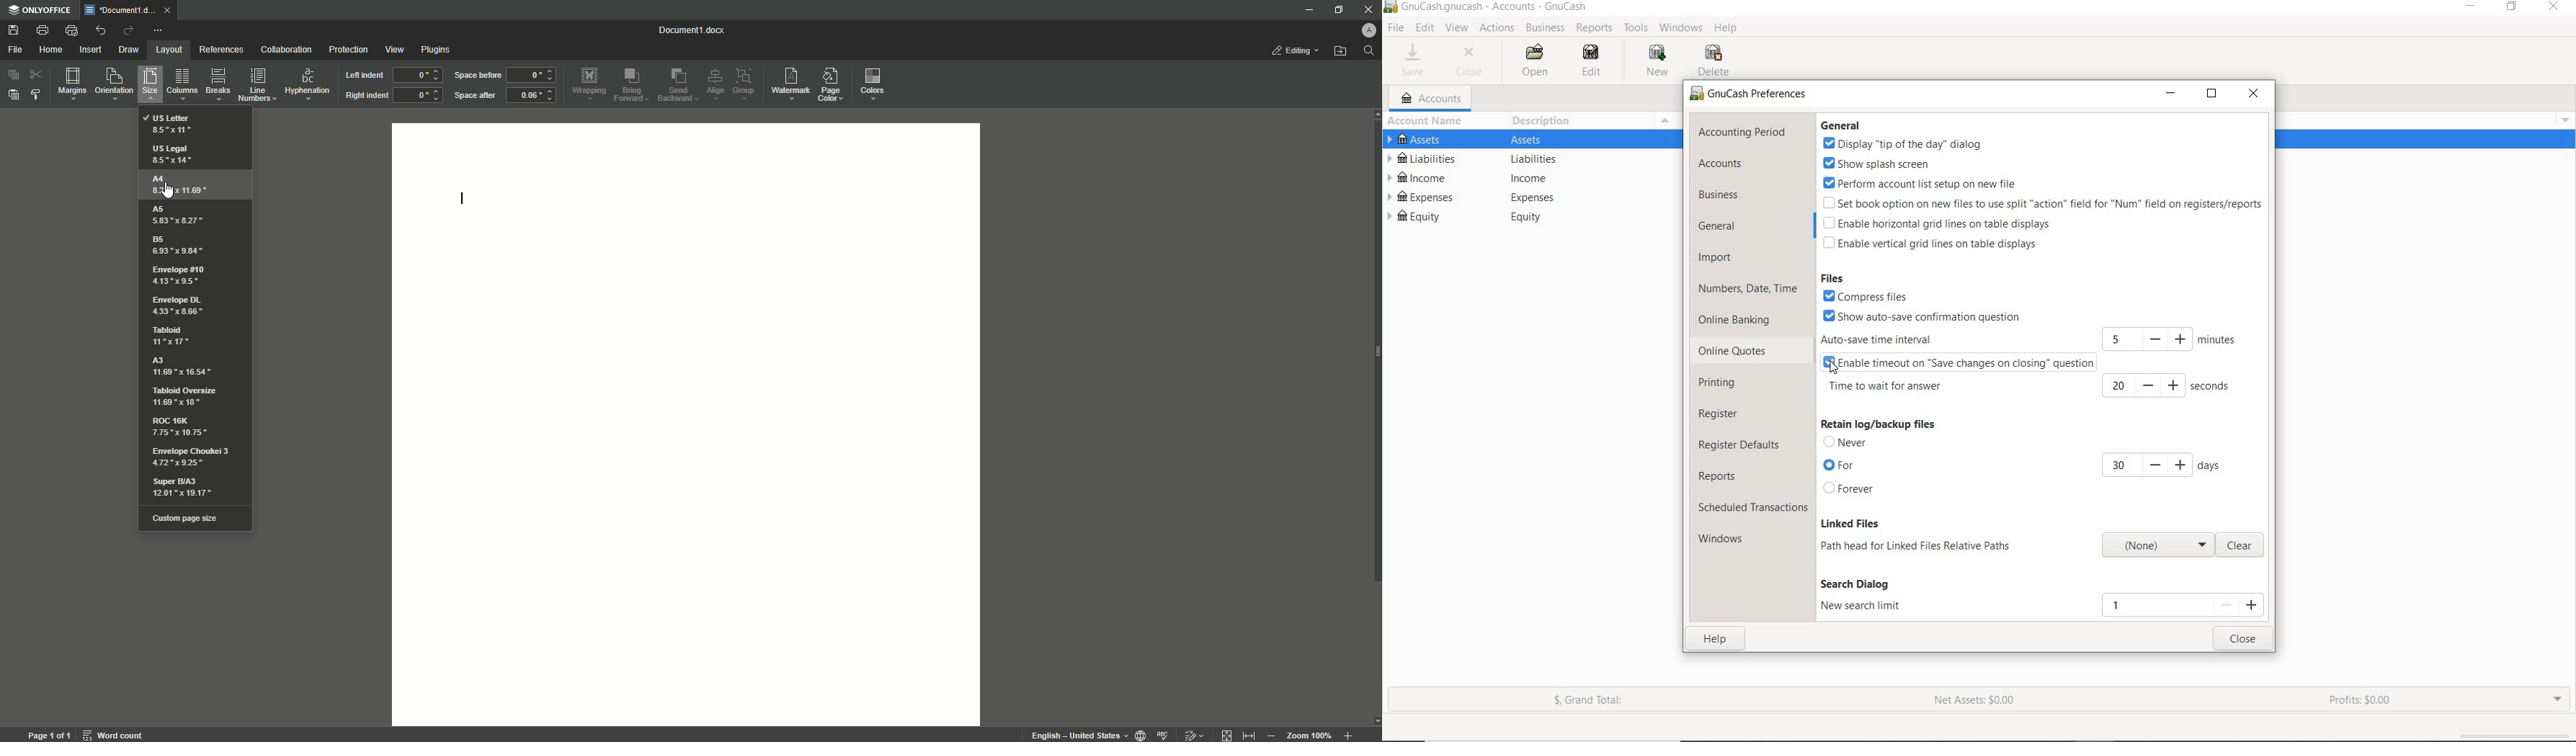  I want to click on Search, so click(1367, 54).